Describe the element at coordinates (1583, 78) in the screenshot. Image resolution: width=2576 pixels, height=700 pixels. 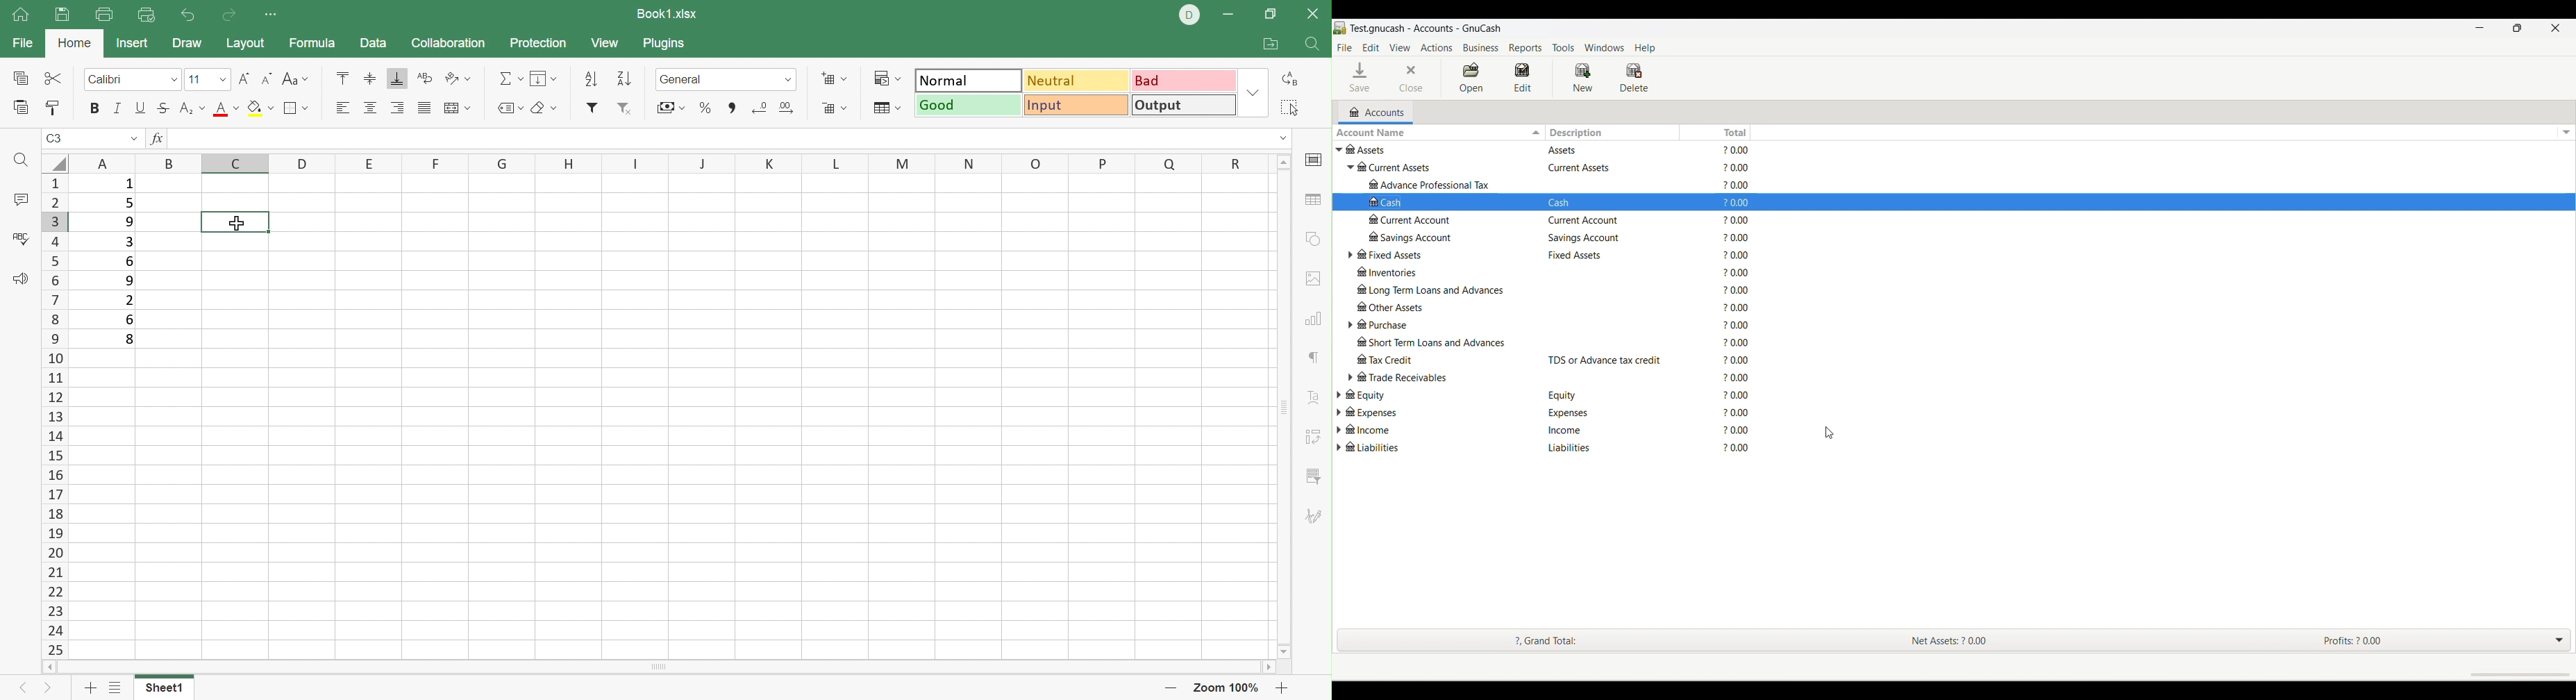
I see `New` at that location.